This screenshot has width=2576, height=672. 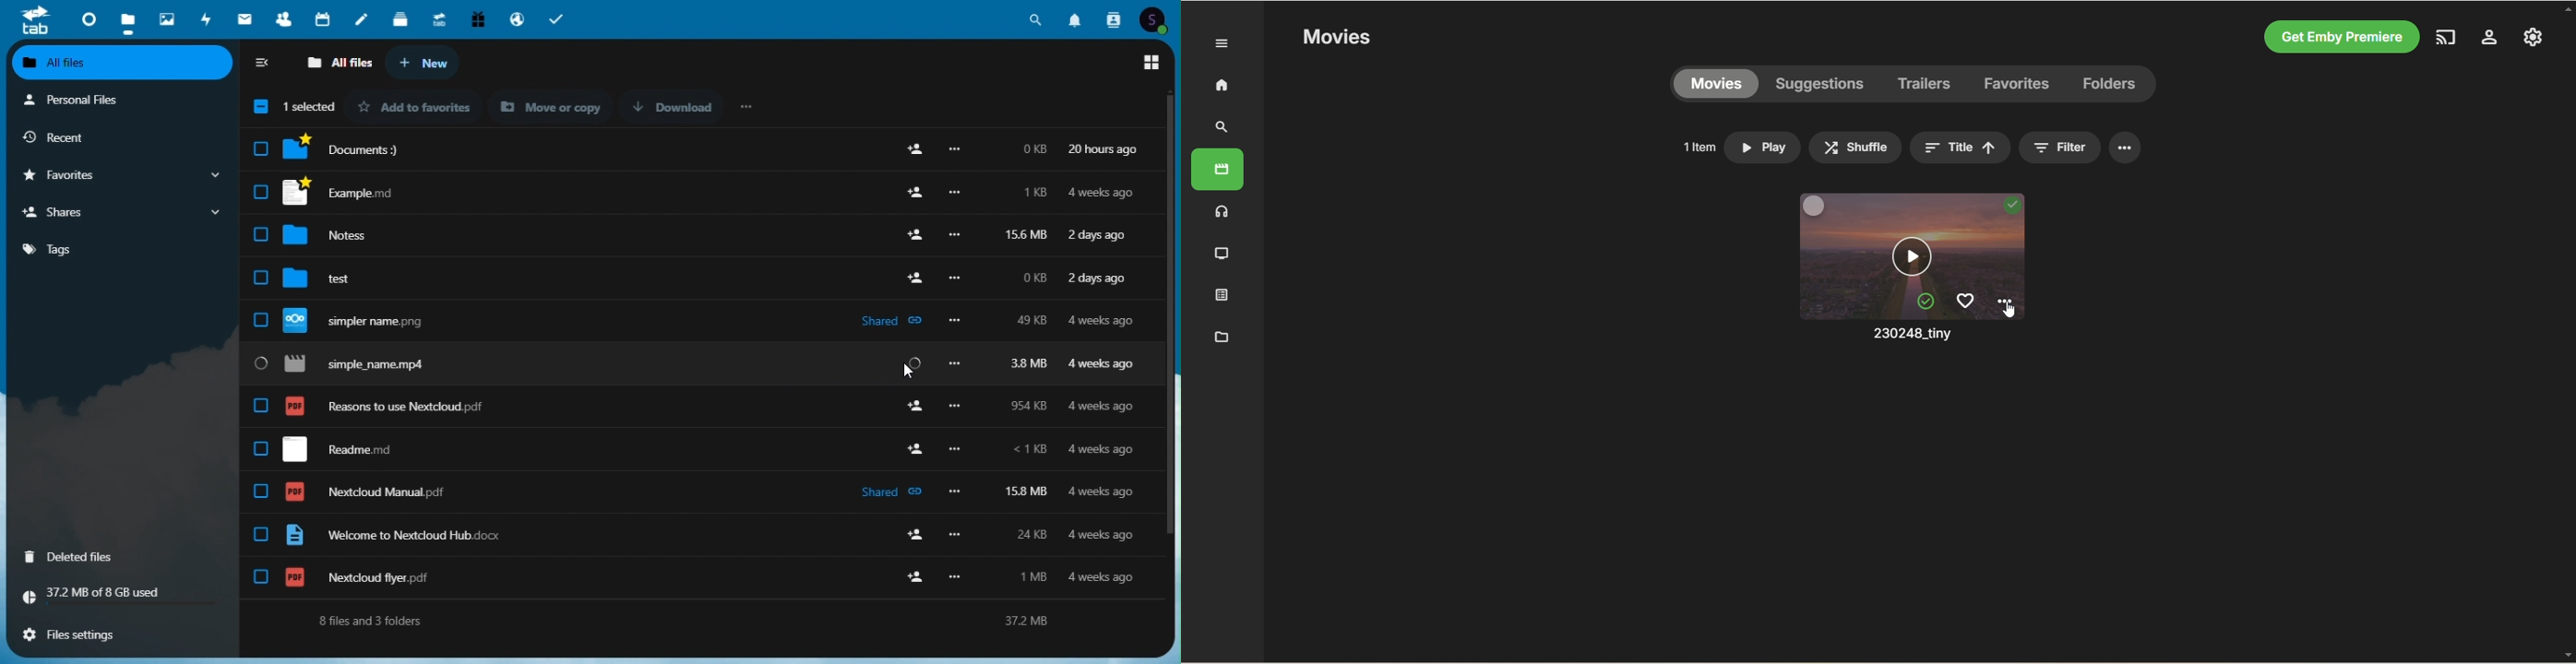 What do you see at coordinates (1222, 44) in the screenshot?
I see `Expand` at bounding box center [1222, 44].